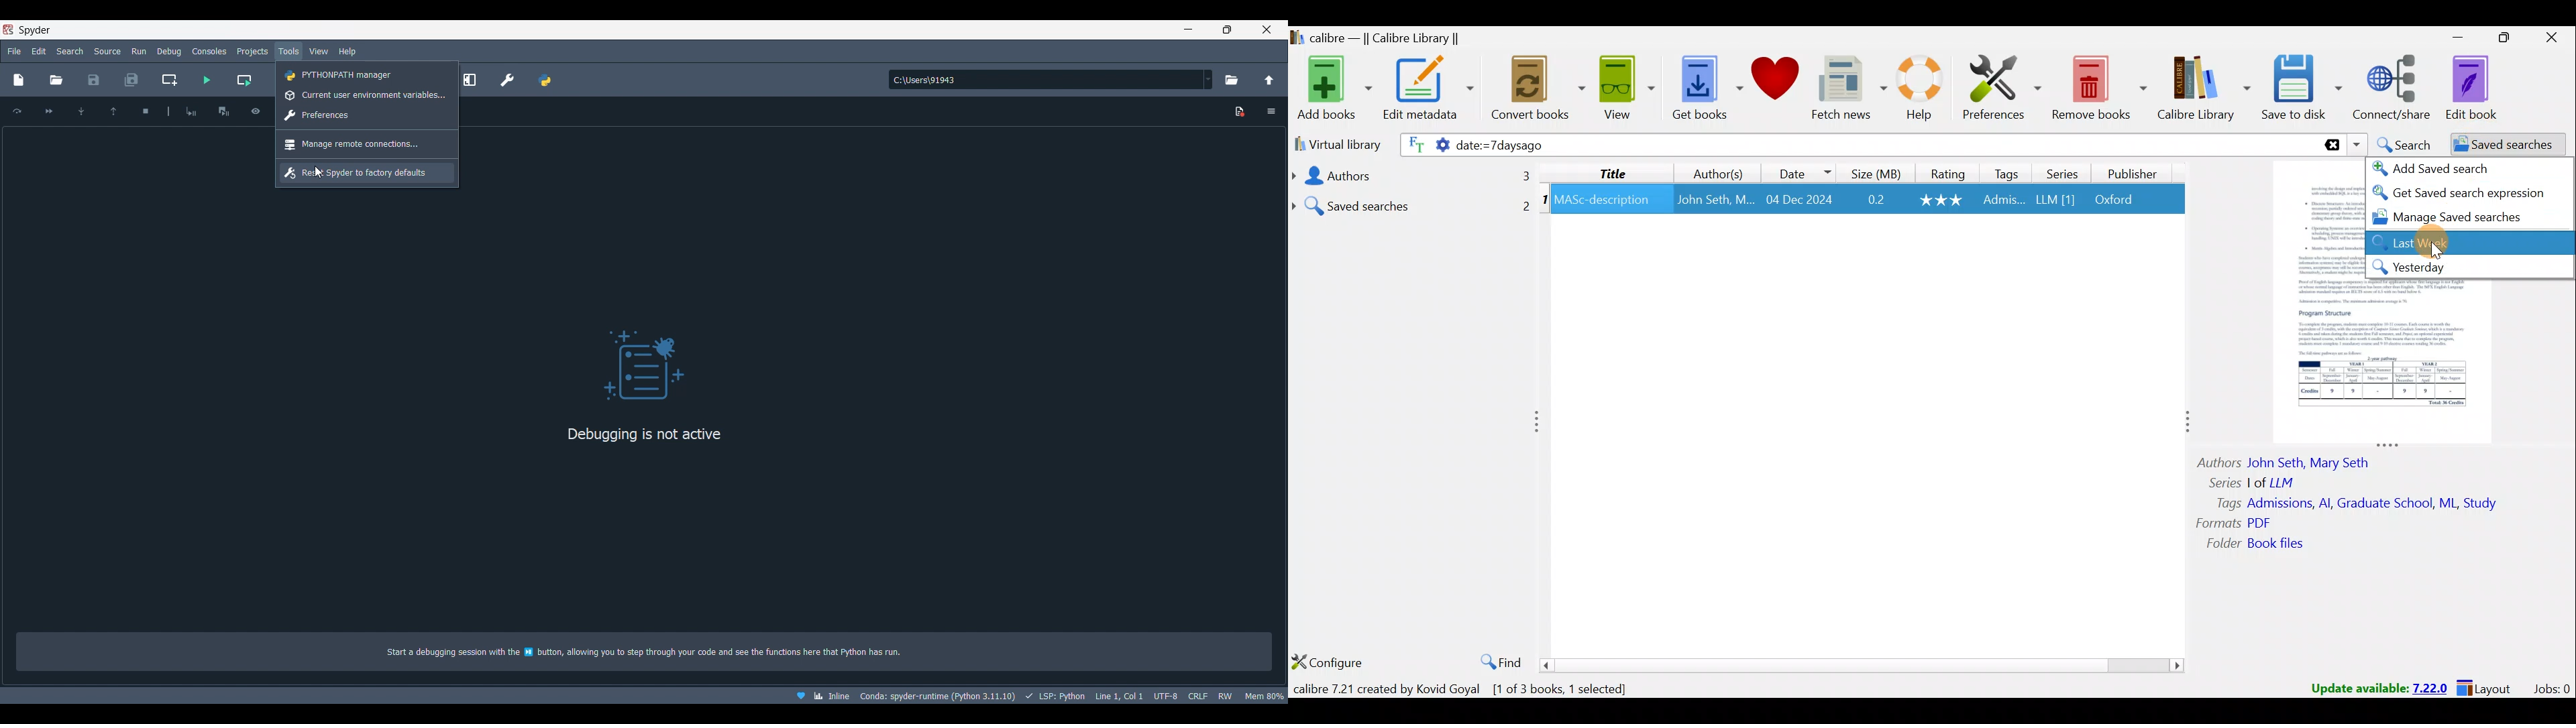  Describe the element at coordinates (252, 52) in the screenshot. I see `Projects menu` at that location.